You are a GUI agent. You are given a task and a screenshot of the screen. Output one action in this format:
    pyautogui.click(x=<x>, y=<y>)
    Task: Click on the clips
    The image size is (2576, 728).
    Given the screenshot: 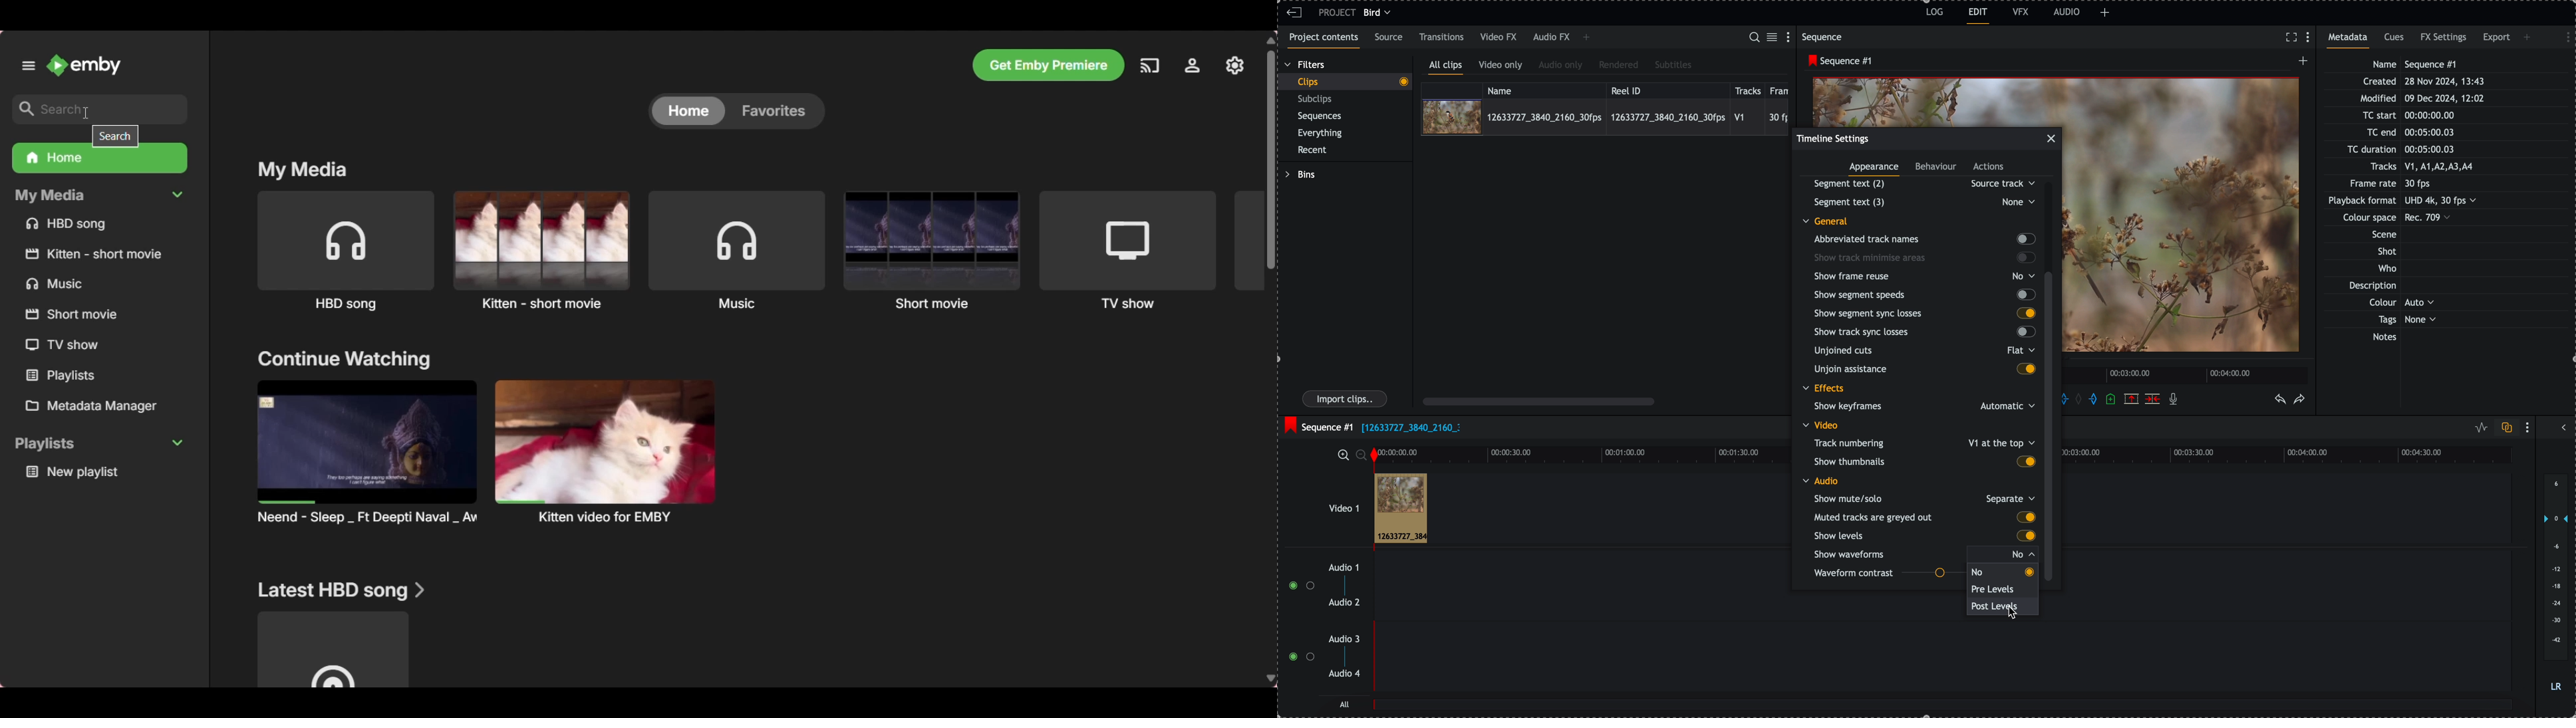 What is the action you would take?
    pyautogui.click(x=1344, y=82)
    